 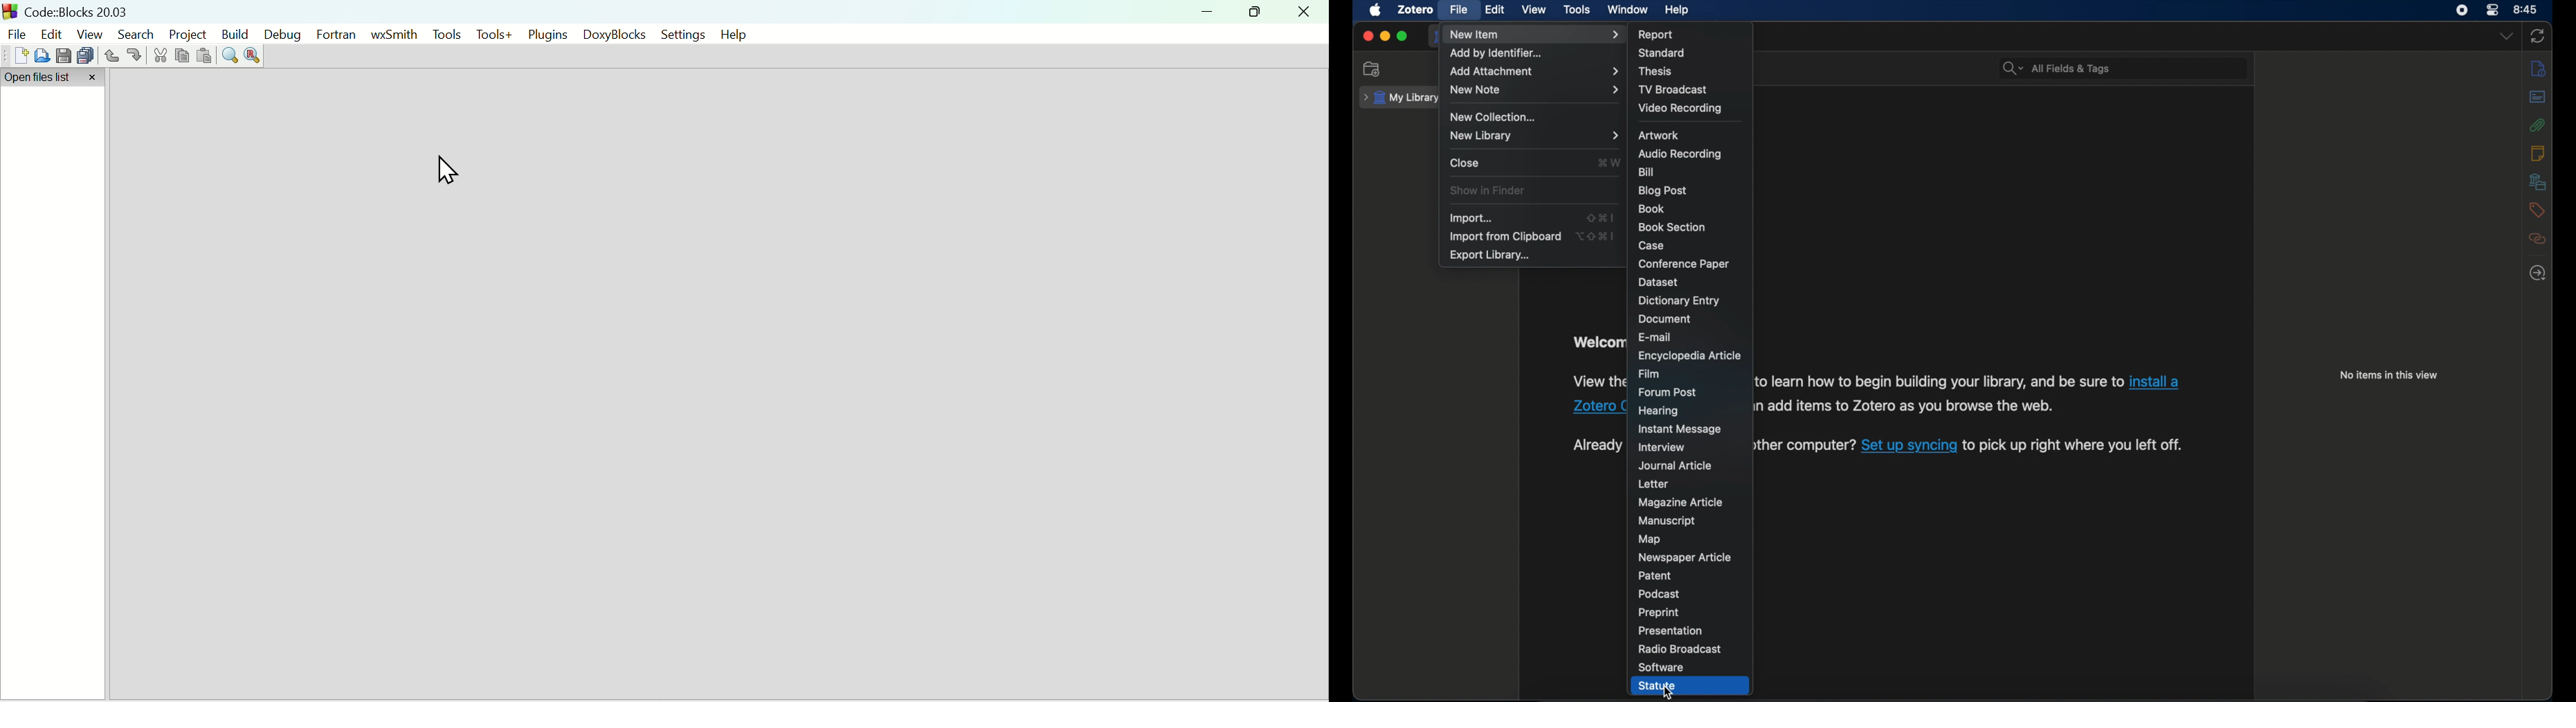 I want to click on close, so click(x=1368, y=36).